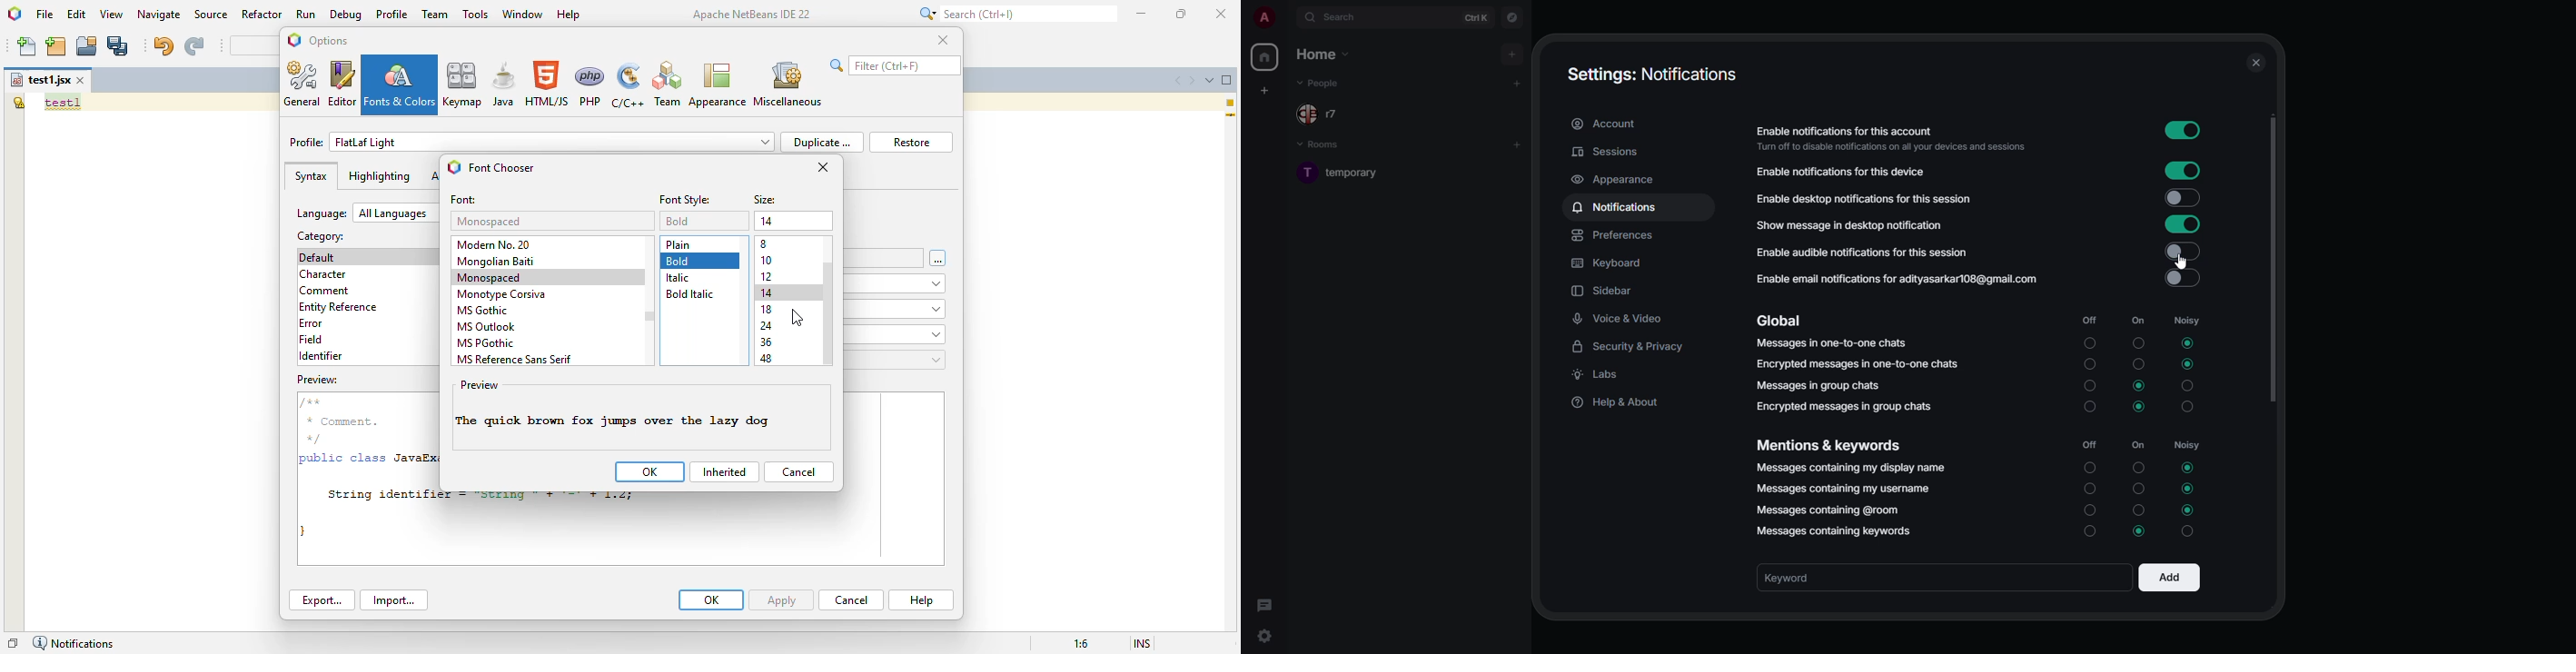 The height and width of the screenshot is (672, 2576). What do you see at coordinates (1806, 578) in the screenshot?
I see `keyword` at bounding box center [1806, 578].